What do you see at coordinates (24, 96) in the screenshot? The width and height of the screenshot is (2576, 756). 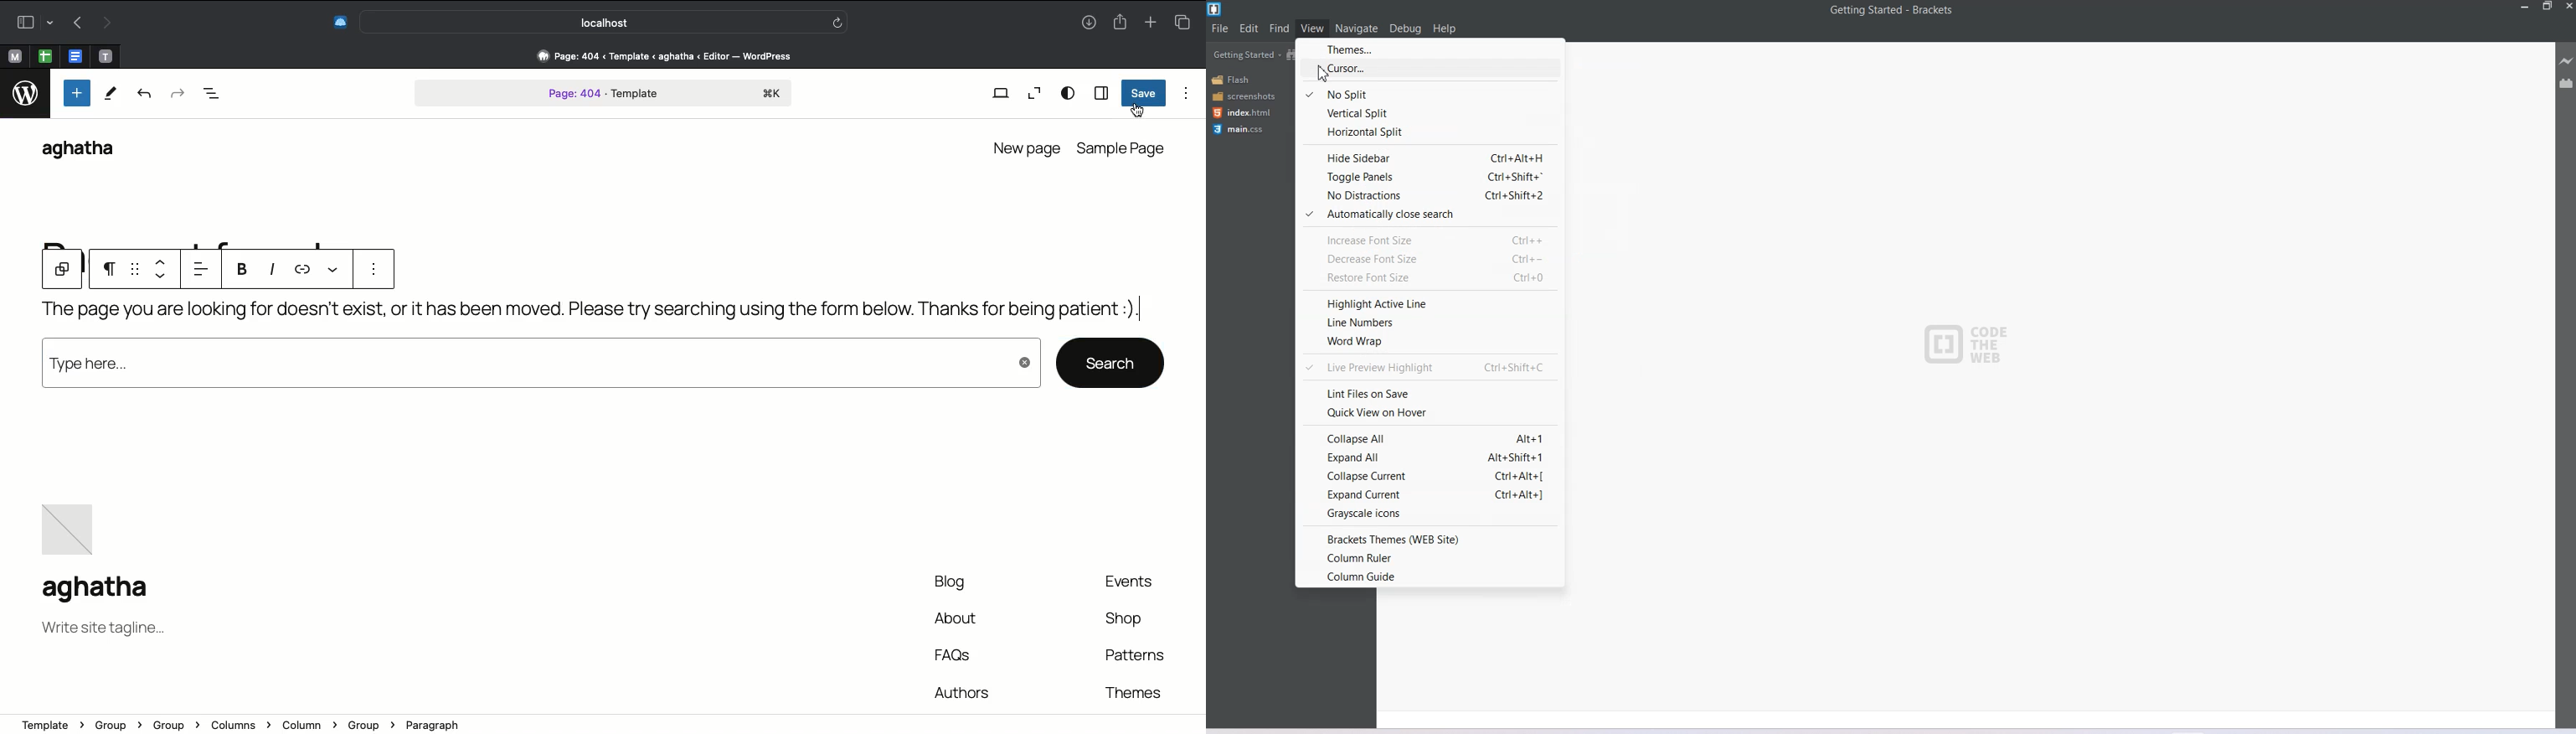 I see `logo` at bounding box center [24, 96].